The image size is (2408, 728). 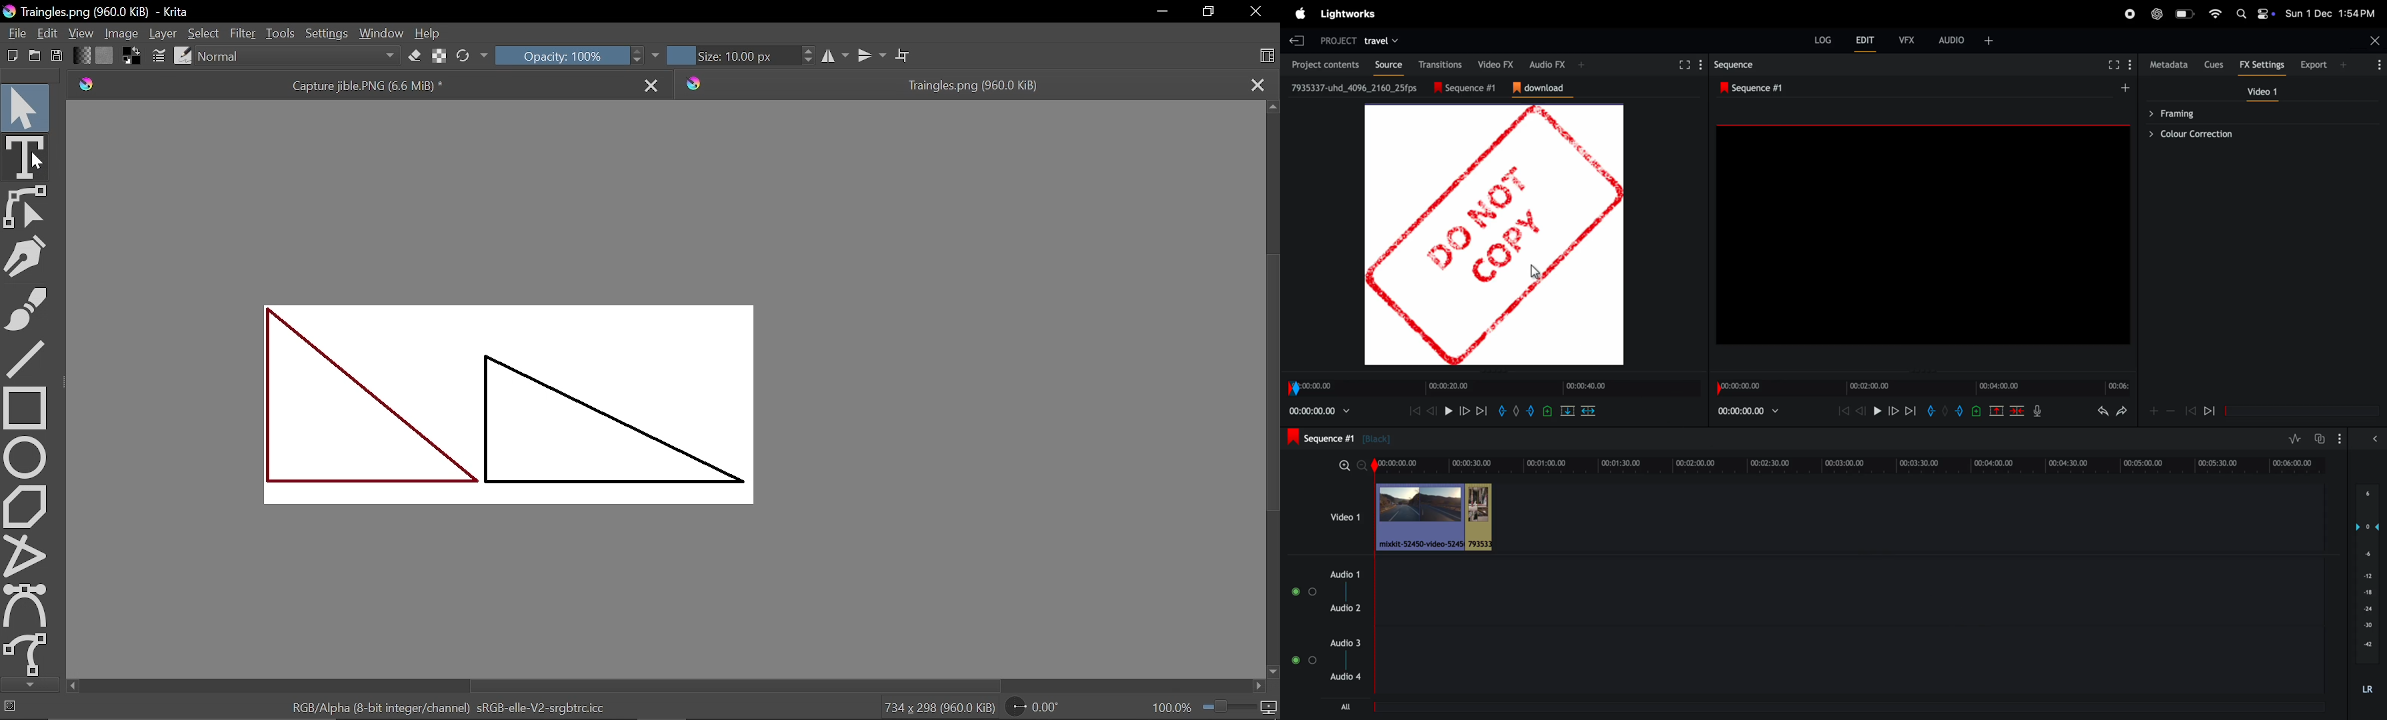 What do you see at coordinates (2209, 410) in the screenshot?
I see `rewind` at bounding box center [2209, 410].